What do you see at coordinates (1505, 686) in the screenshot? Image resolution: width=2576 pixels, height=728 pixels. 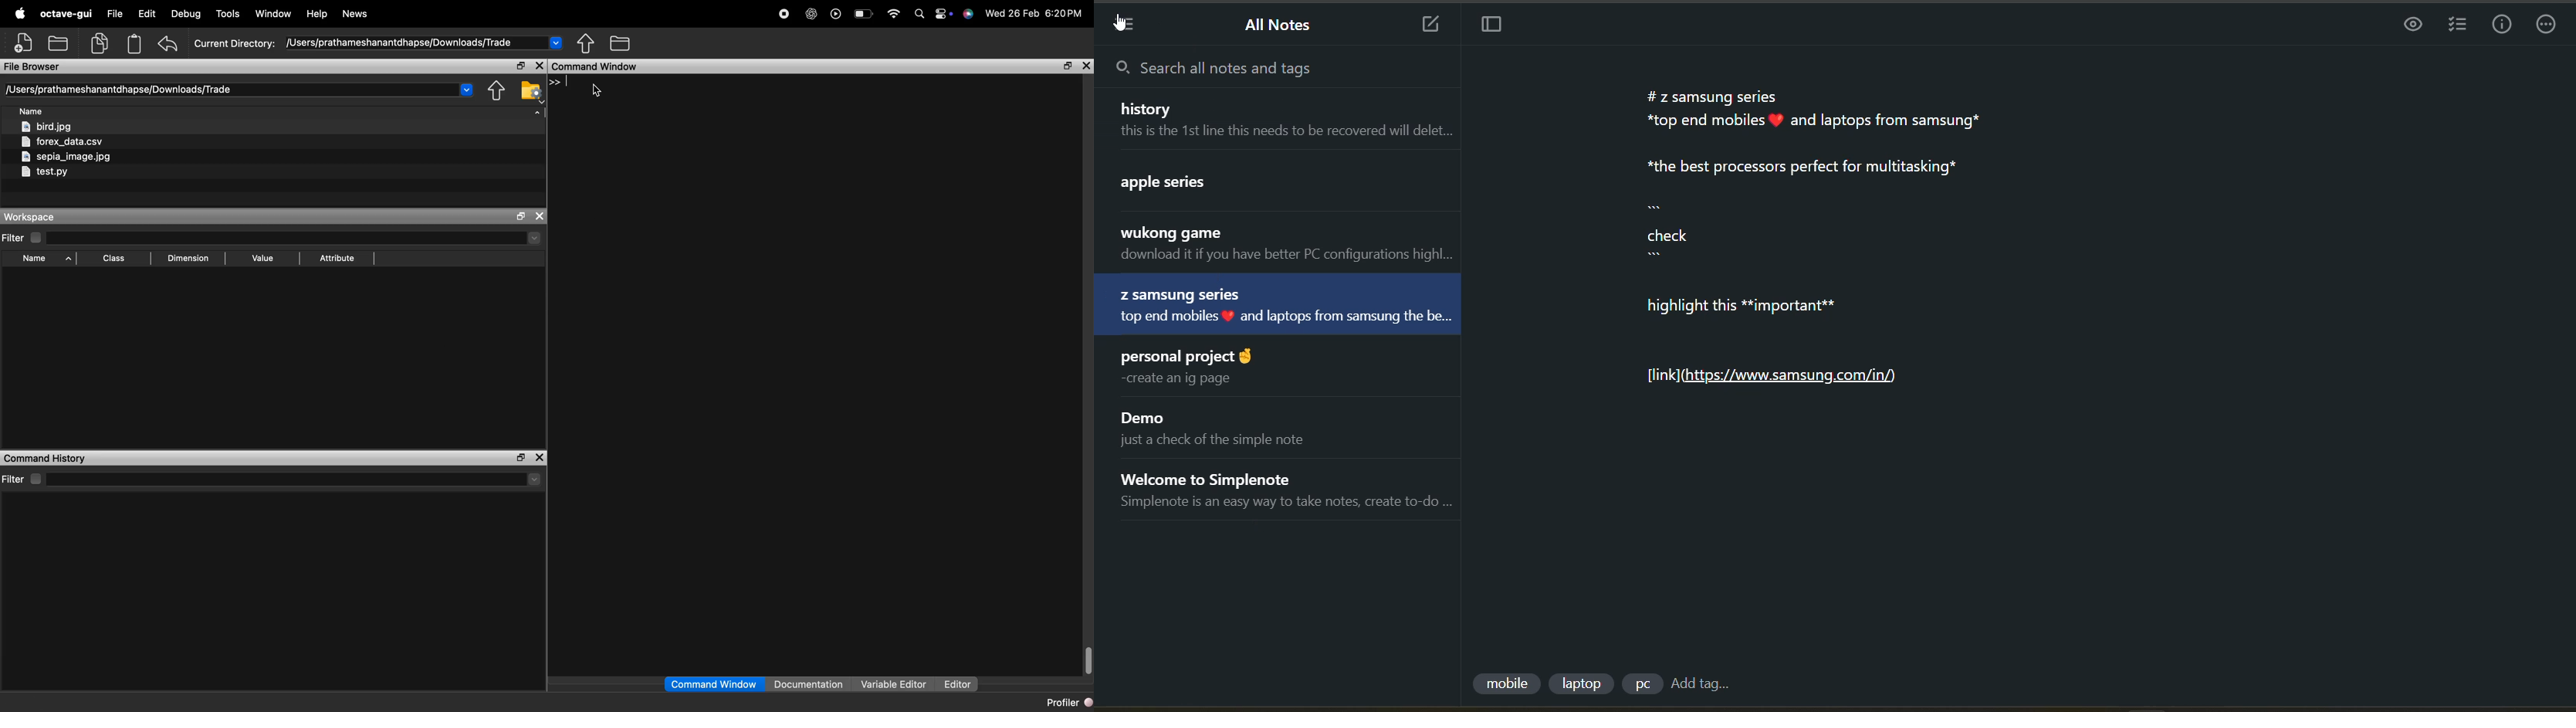 I see `tag 1` at bounding box center [1505, 686].